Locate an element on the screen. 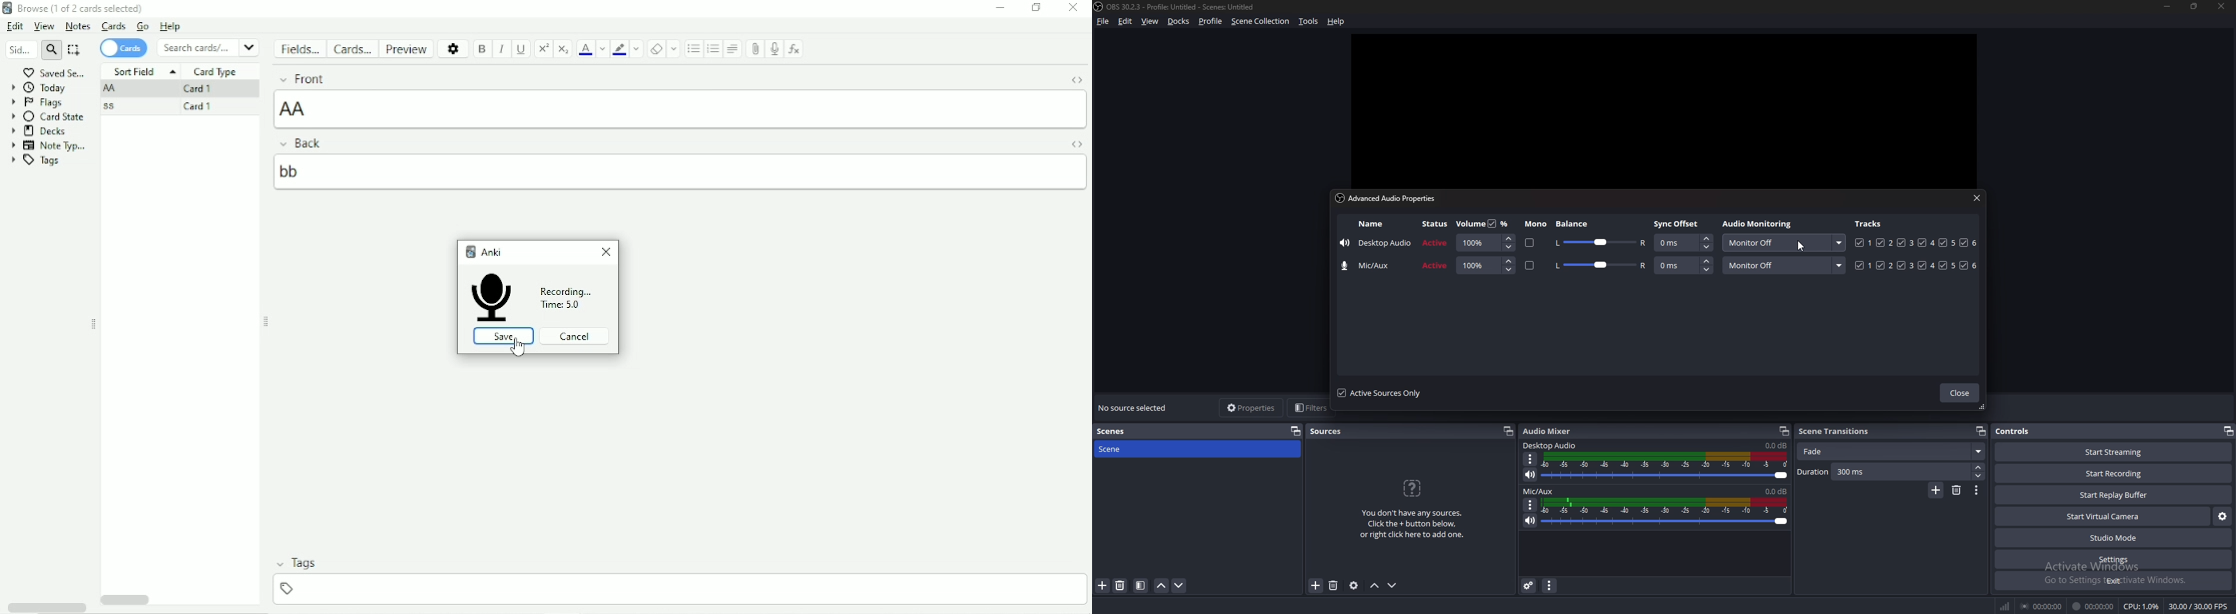 This screenshot has width=2240, height=616. balance is located at coordinates (1575, 224).